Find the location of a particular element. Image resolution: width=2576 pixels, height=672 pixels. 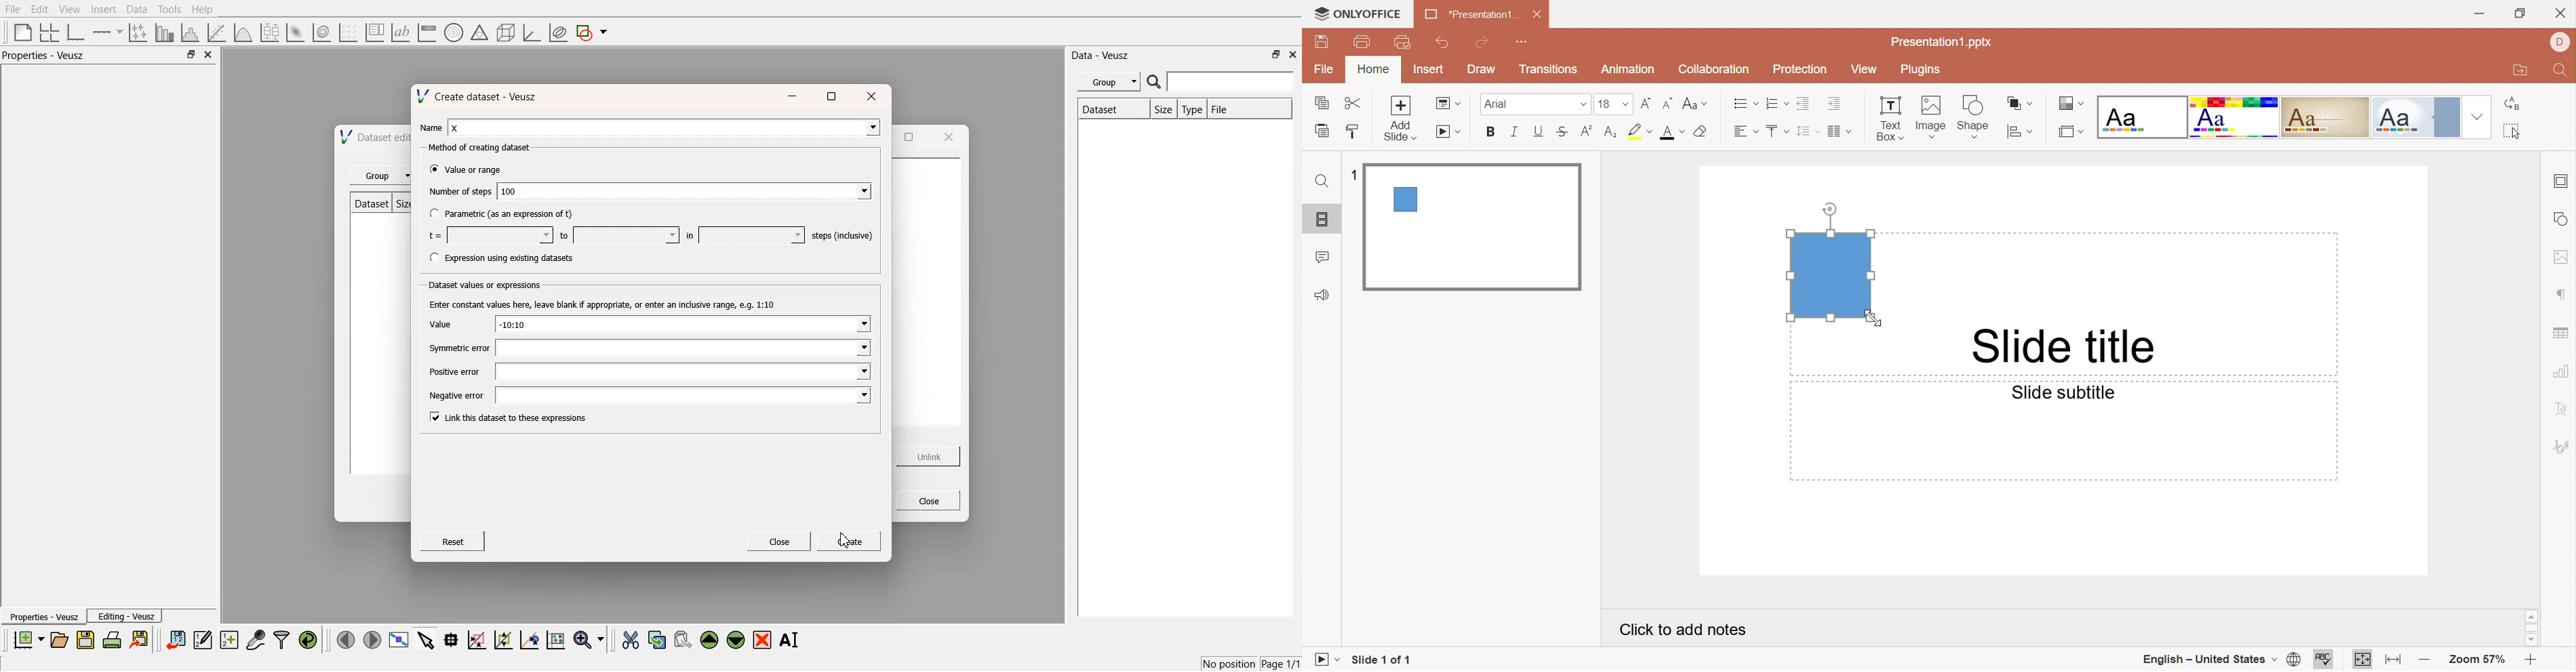

Slide settings is located at coordinates (2562, 179).